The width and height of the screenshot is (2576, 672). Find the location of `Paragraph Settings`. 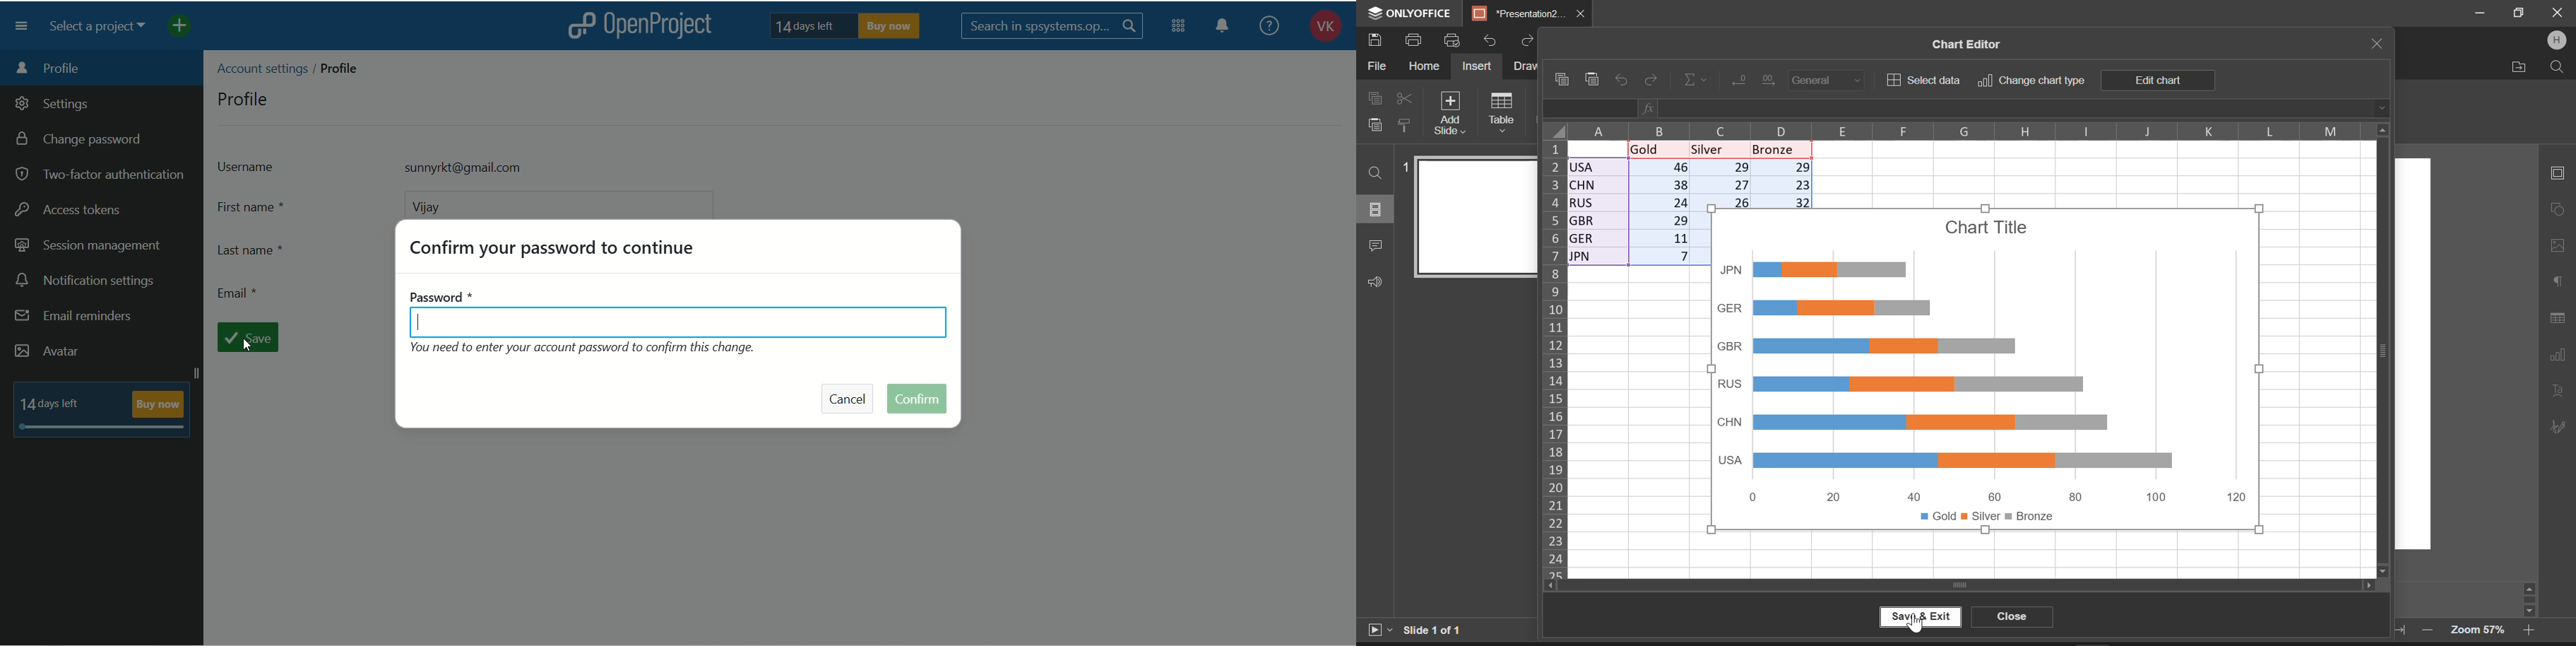

Paragraph Settings is located at coordinates (2558, 278).